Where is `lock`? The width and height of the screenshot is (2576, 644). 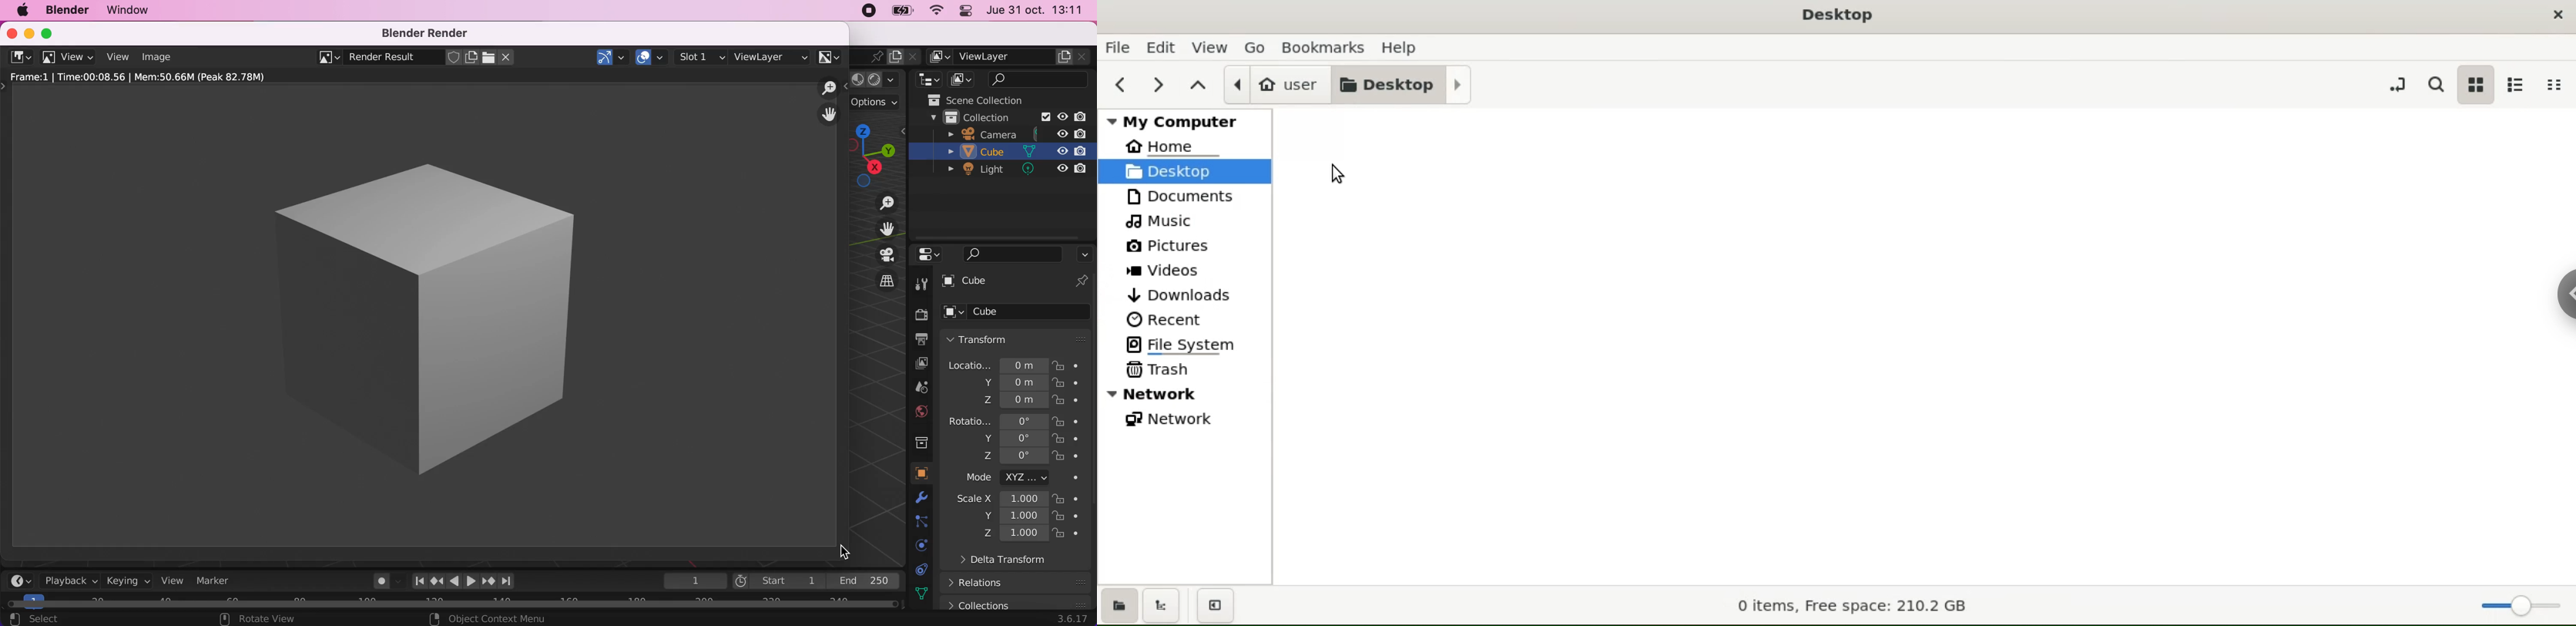
lock is located at coordinates (1069, 441).